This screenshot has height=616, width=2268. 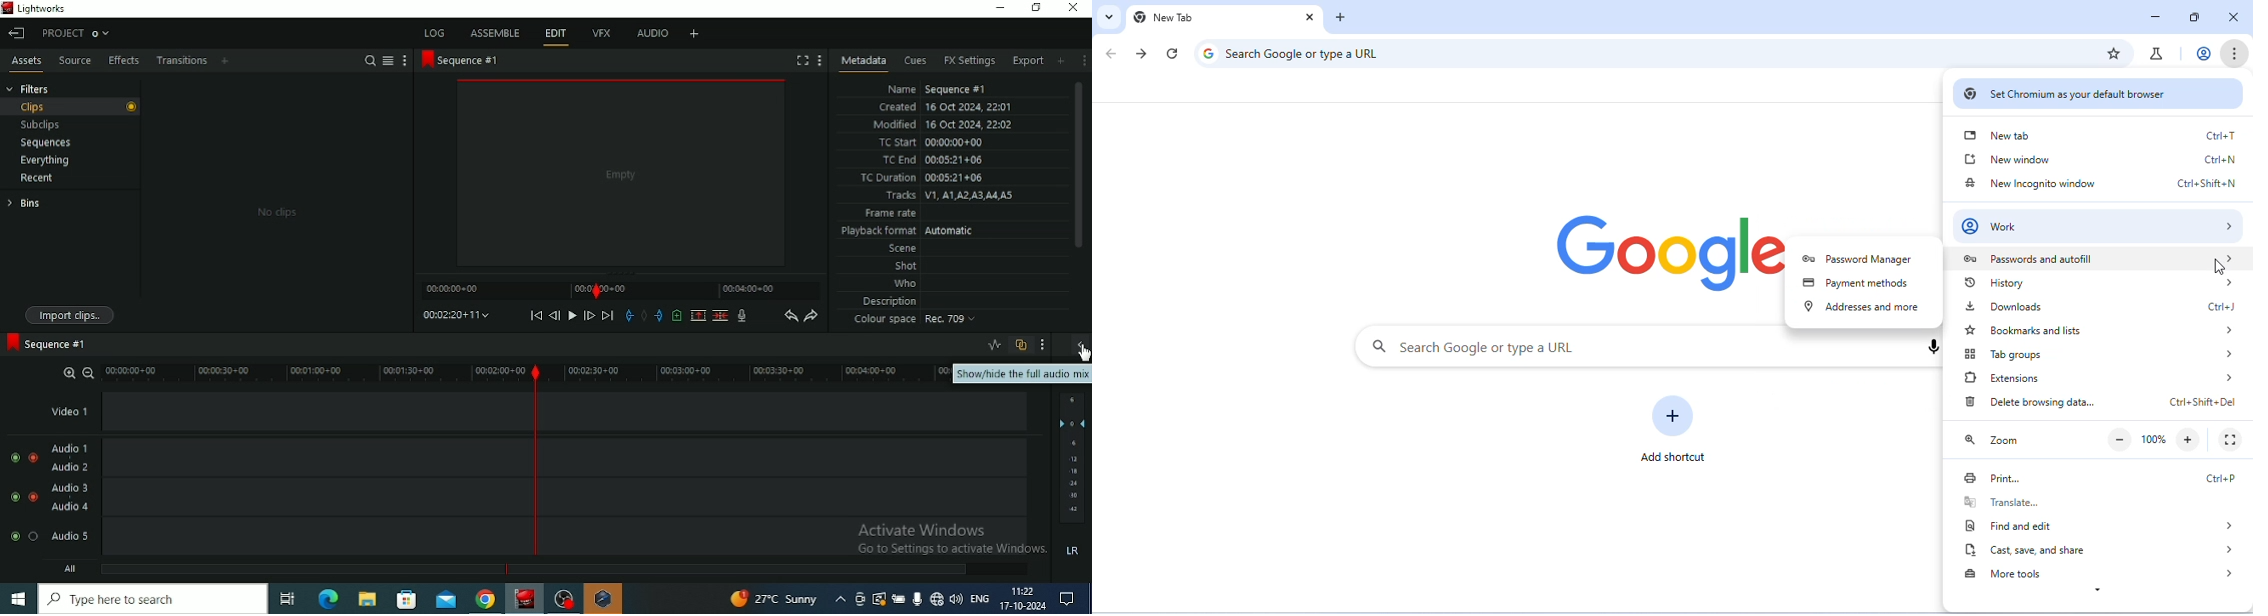 I want to click on add new tab, so click(x=1341, y=17).